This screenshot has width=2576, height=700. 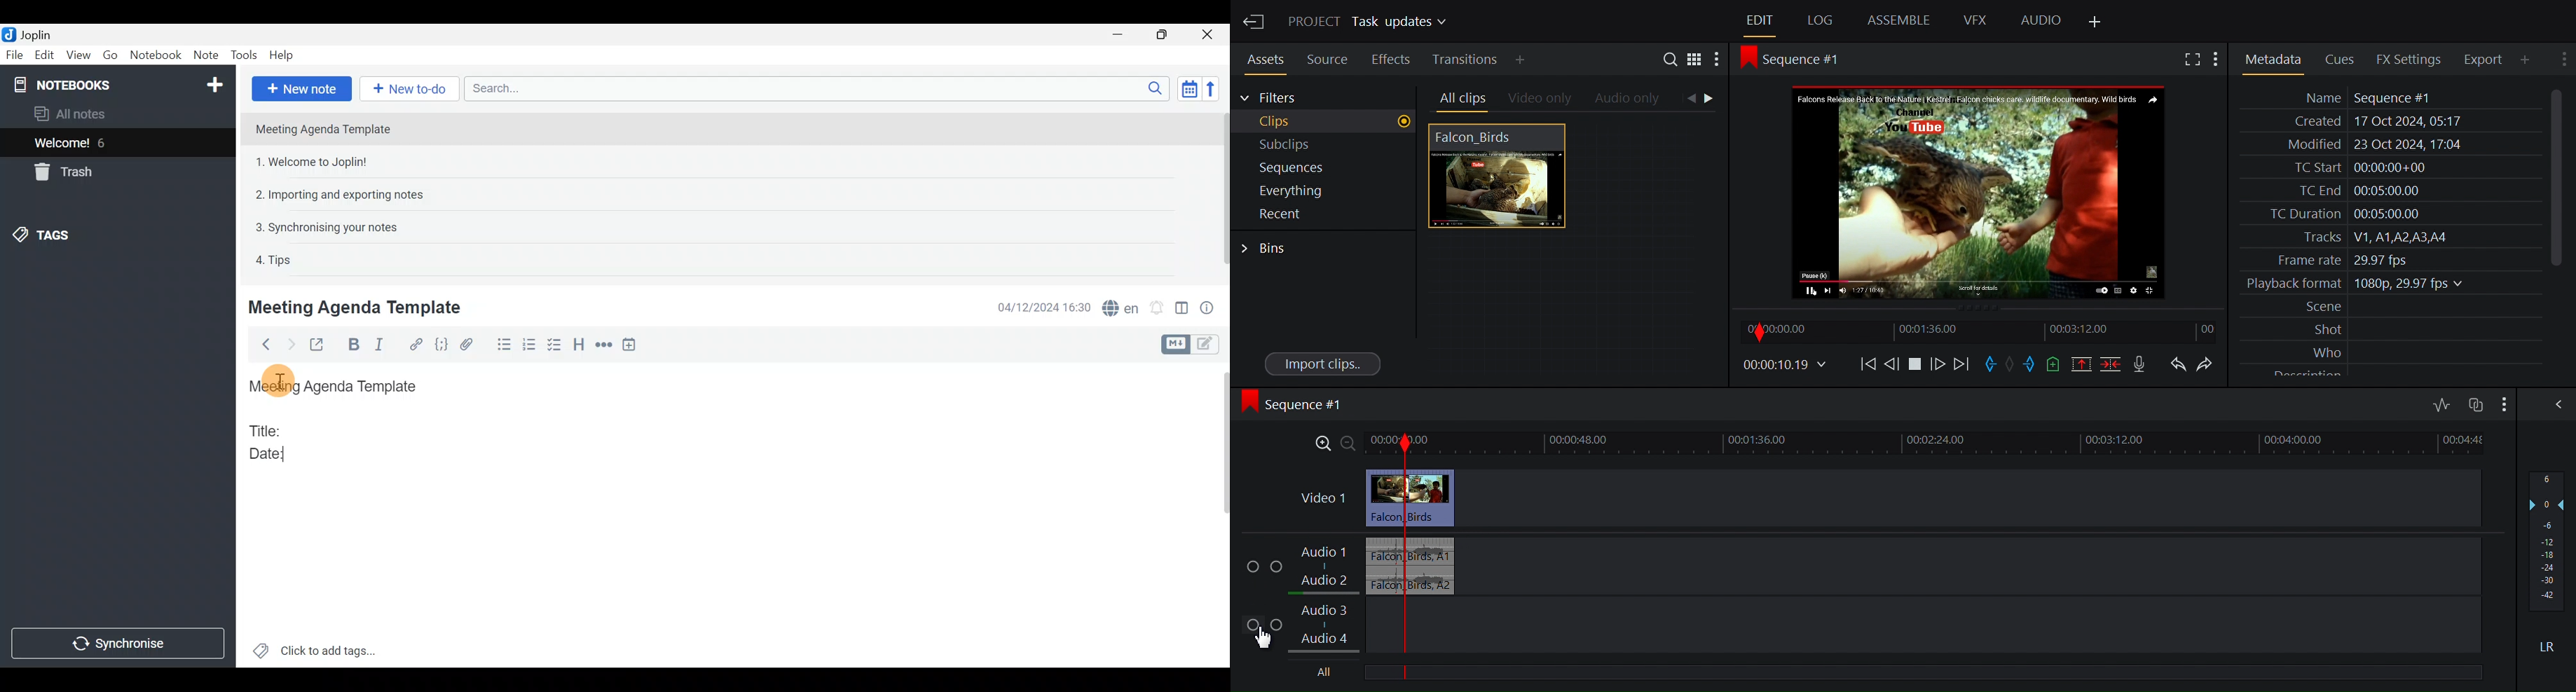 What do you see at coordinates (384, 345) in the screenshot?
I see `Italic` at bounding box center [384, 345].